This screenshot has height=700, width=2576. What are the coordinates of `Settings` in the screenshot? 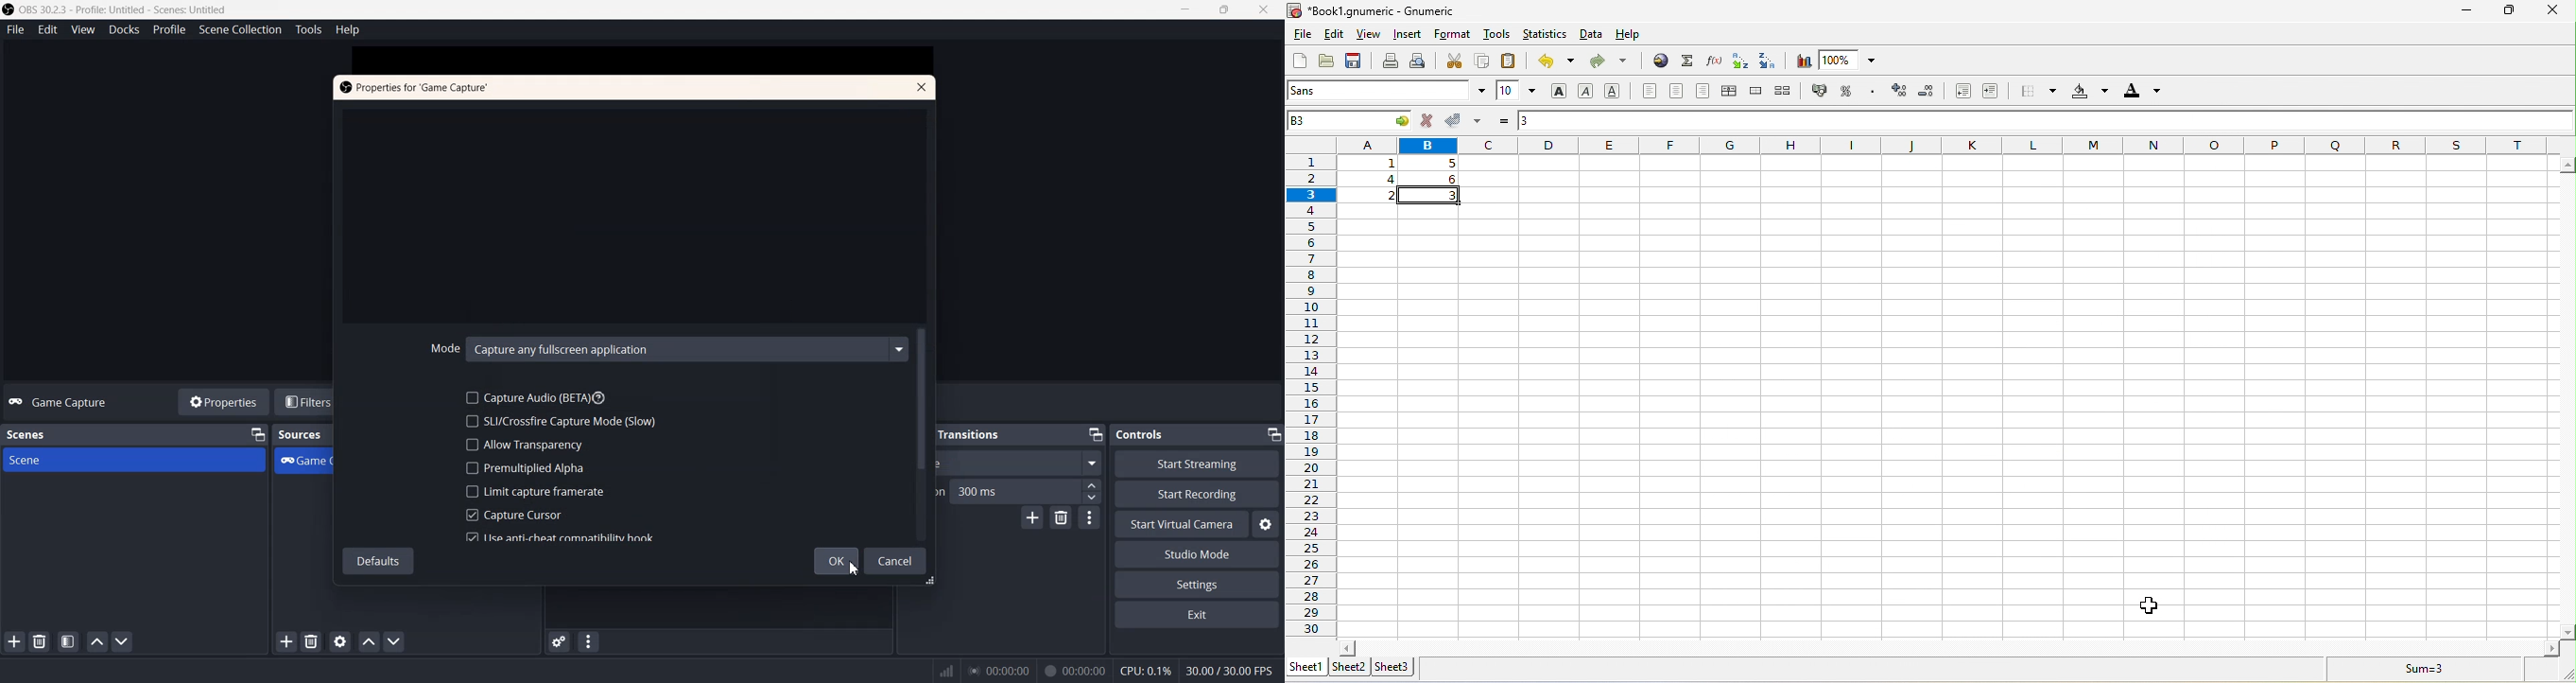 It's located at (1197, 584).